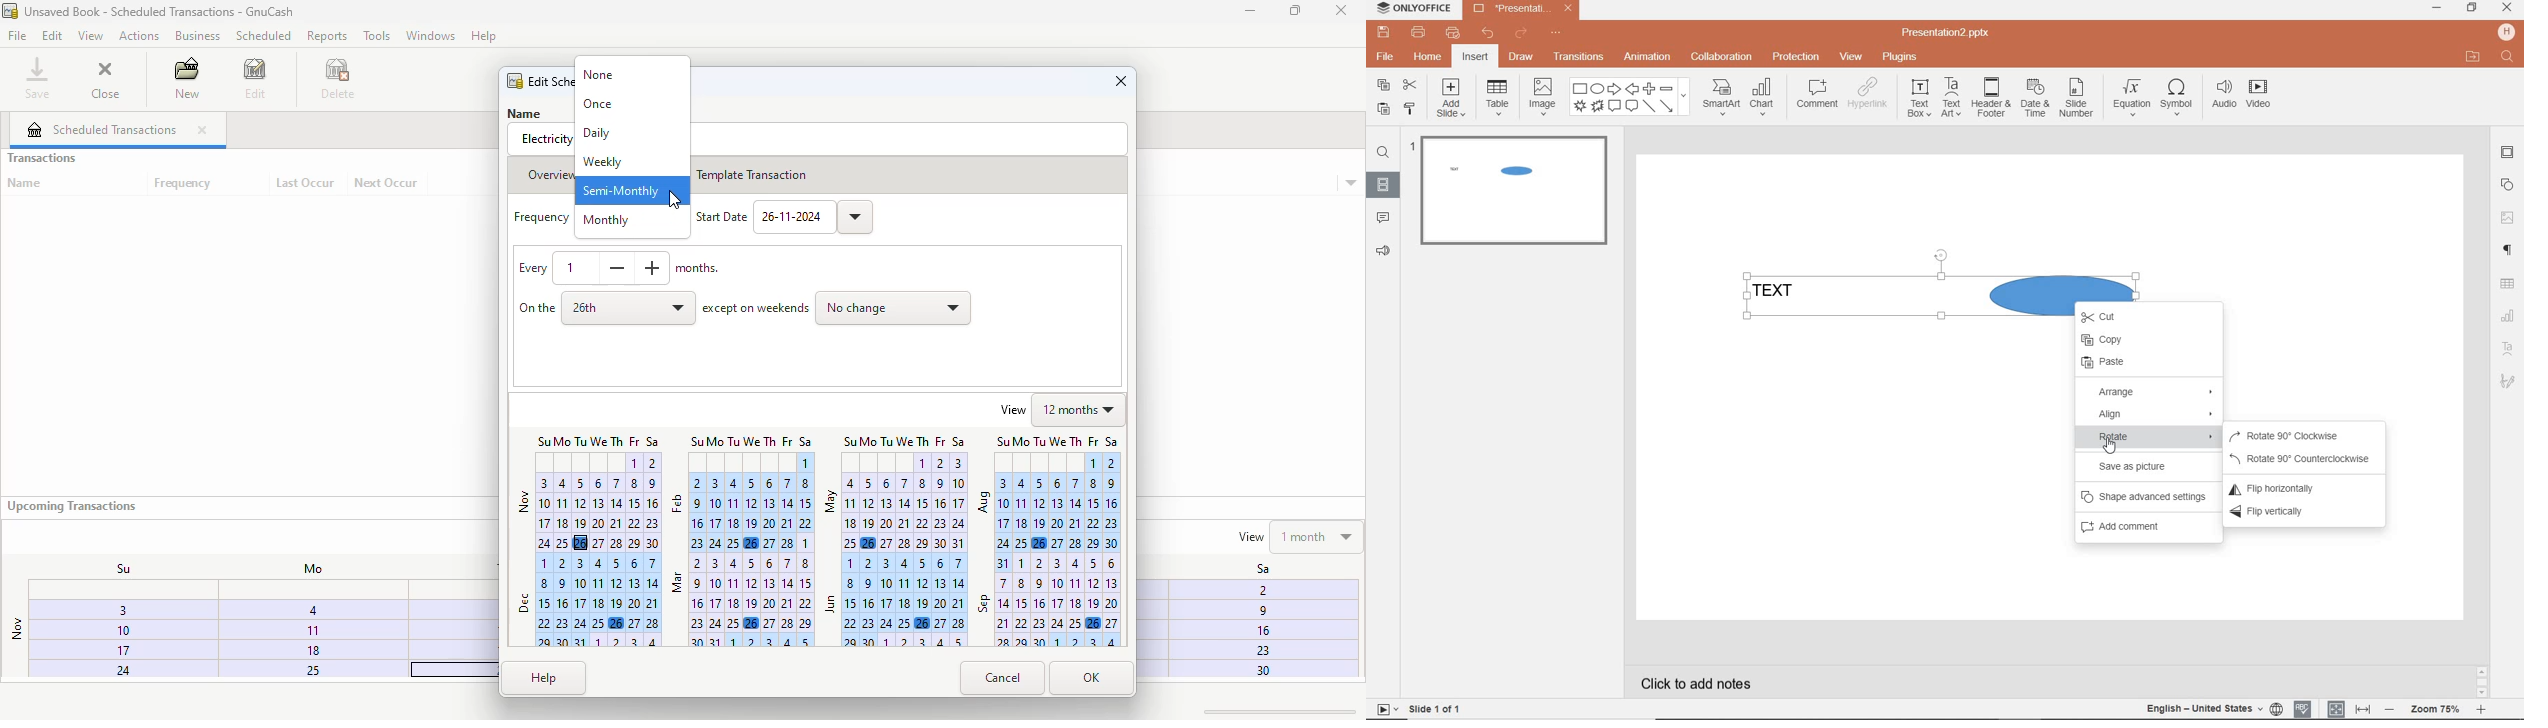 This screenshot has height=728, width=2548. Describe the element at coordinates (2509, 252) in the screenshot. I see `PARAGRAPH SETTINGS` at that location.